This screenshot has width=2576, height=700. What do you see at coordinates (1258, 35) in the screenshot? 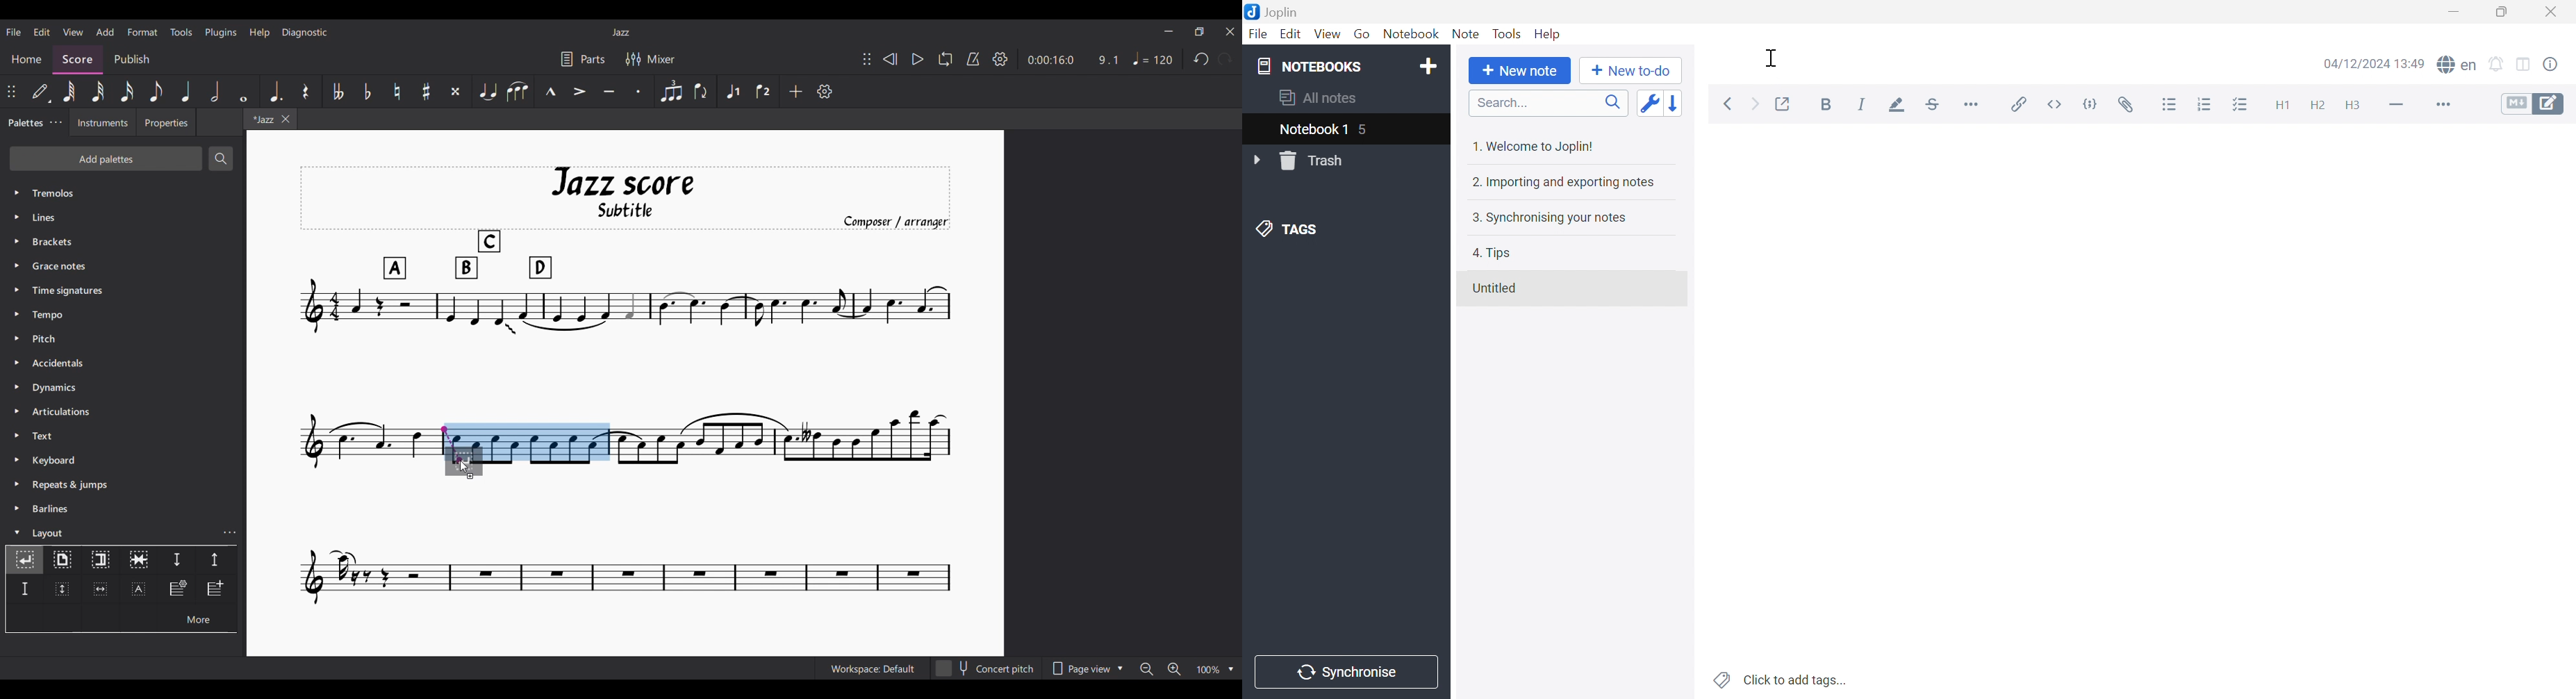
I see `File` at bounding box center [1258, 35].